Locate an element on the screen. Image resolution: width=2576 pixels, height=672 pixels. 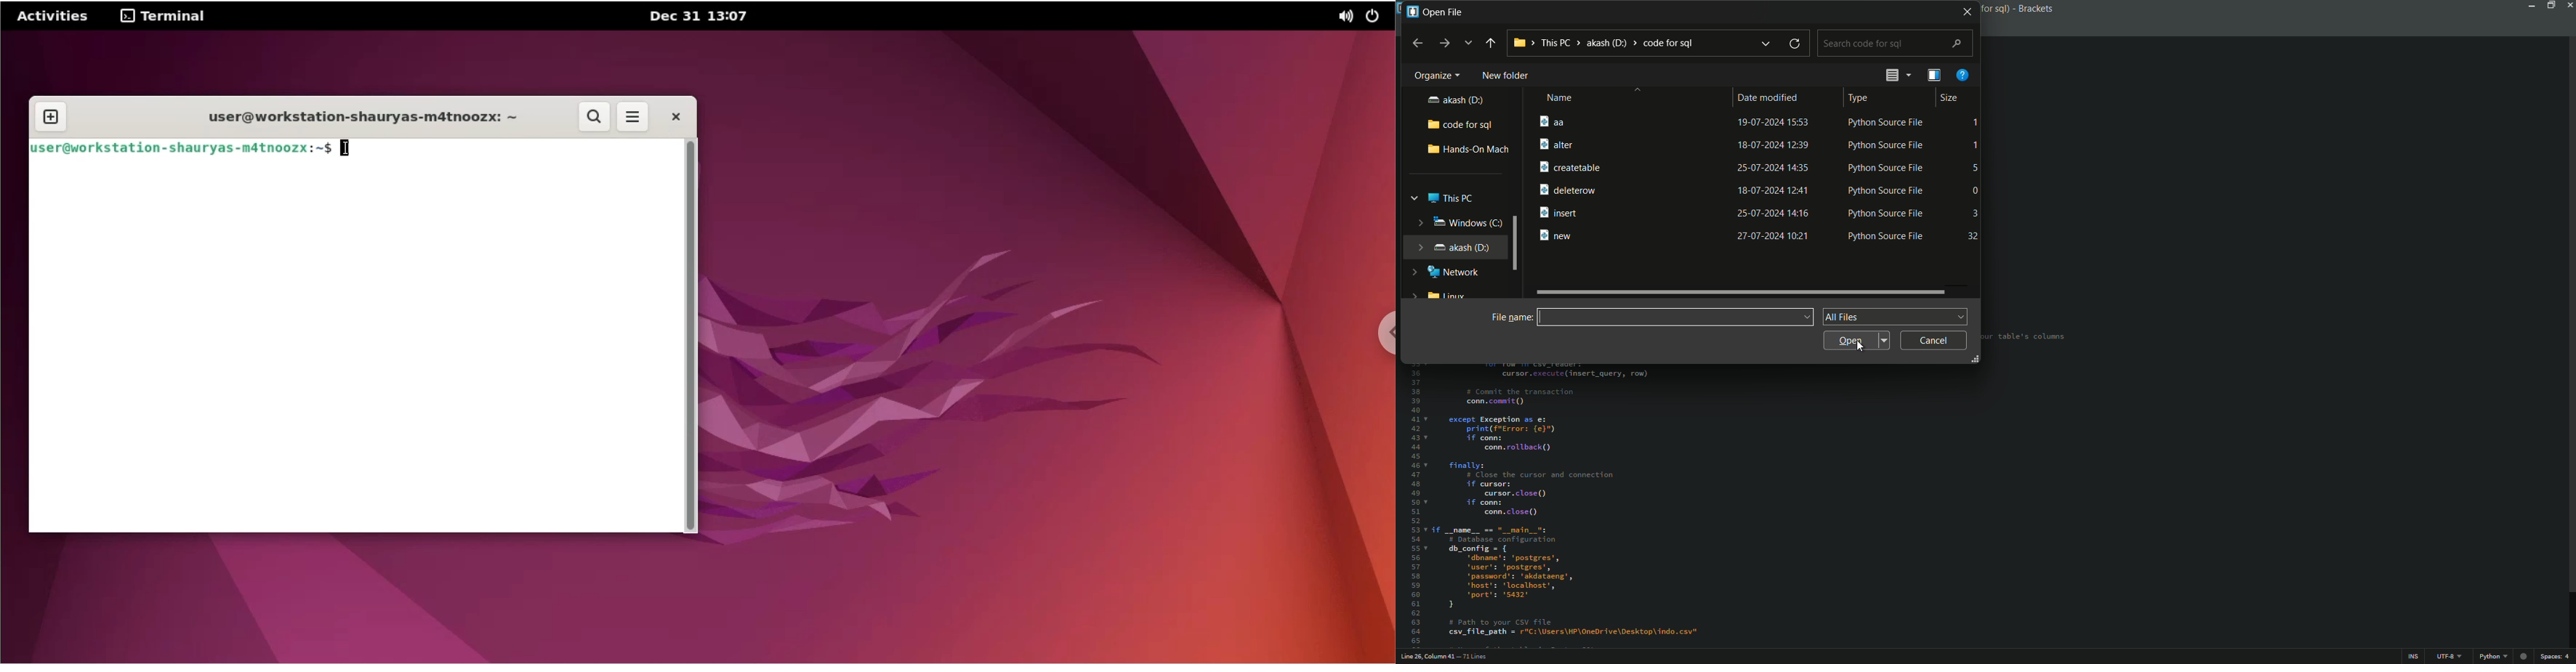
open file window is located at coordinates (1444, 12).